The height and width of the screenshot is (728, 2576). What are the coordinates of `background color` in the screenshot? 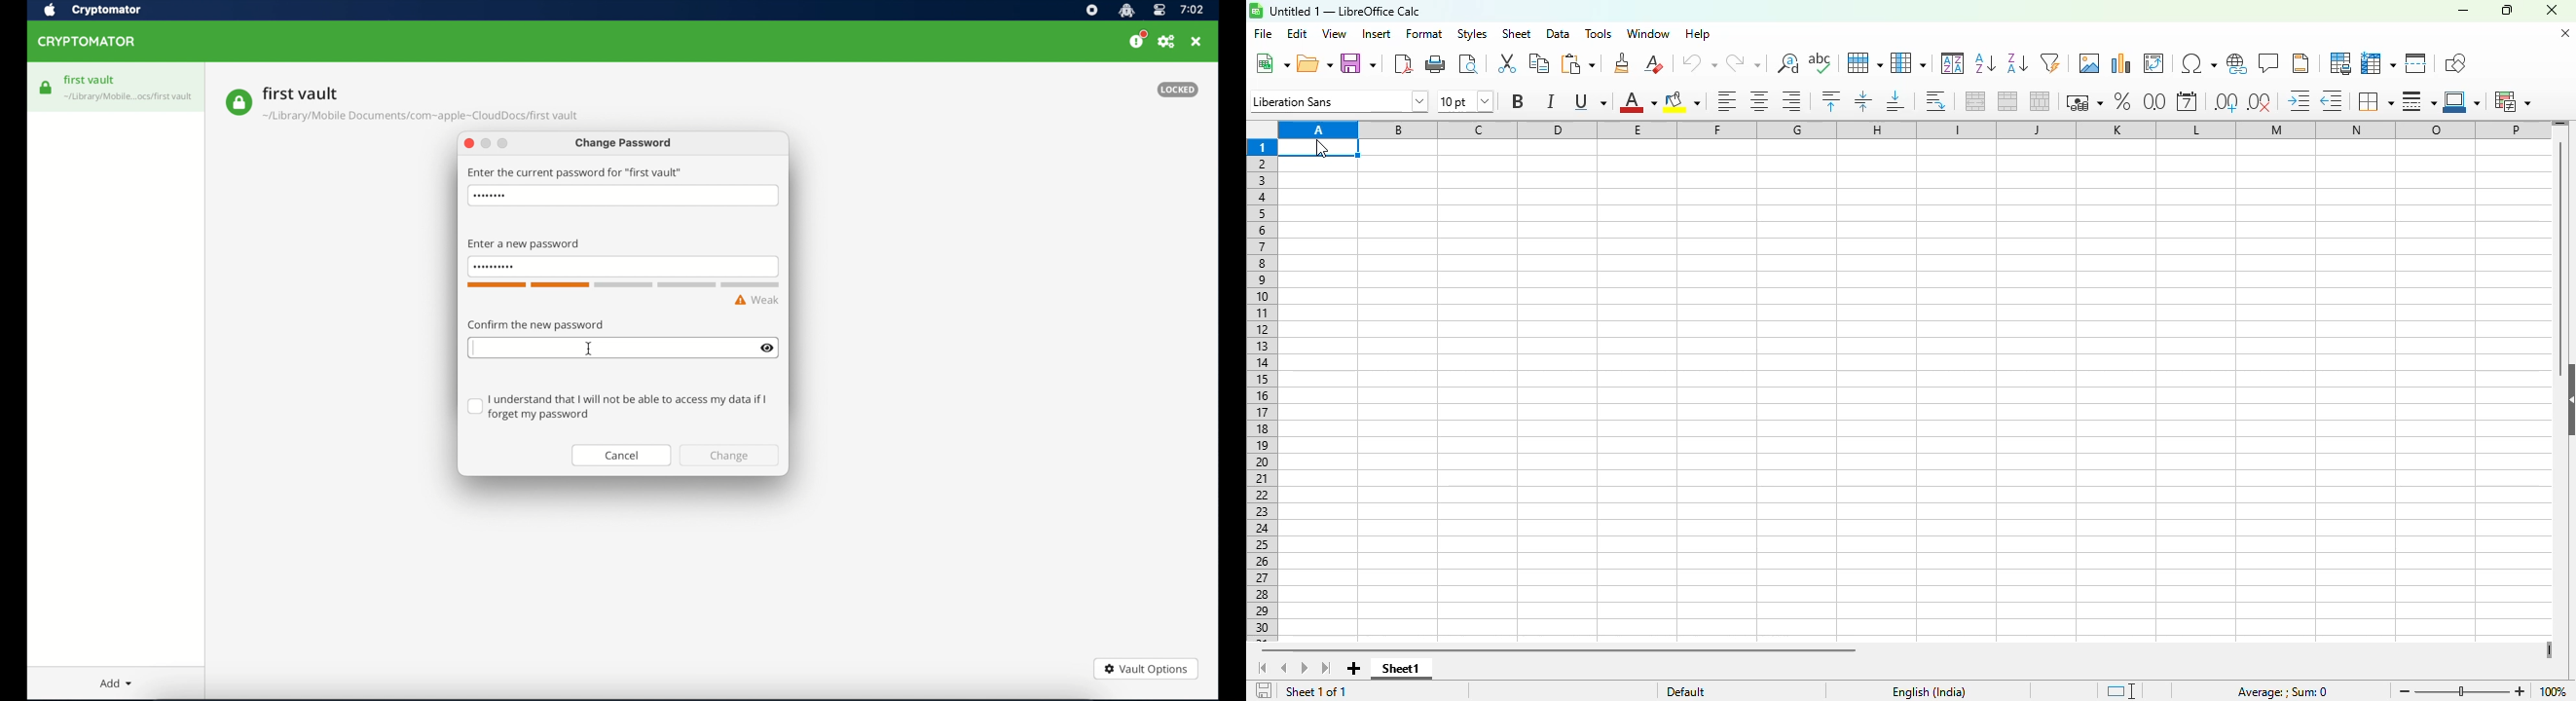 It's located at (1681, 102).